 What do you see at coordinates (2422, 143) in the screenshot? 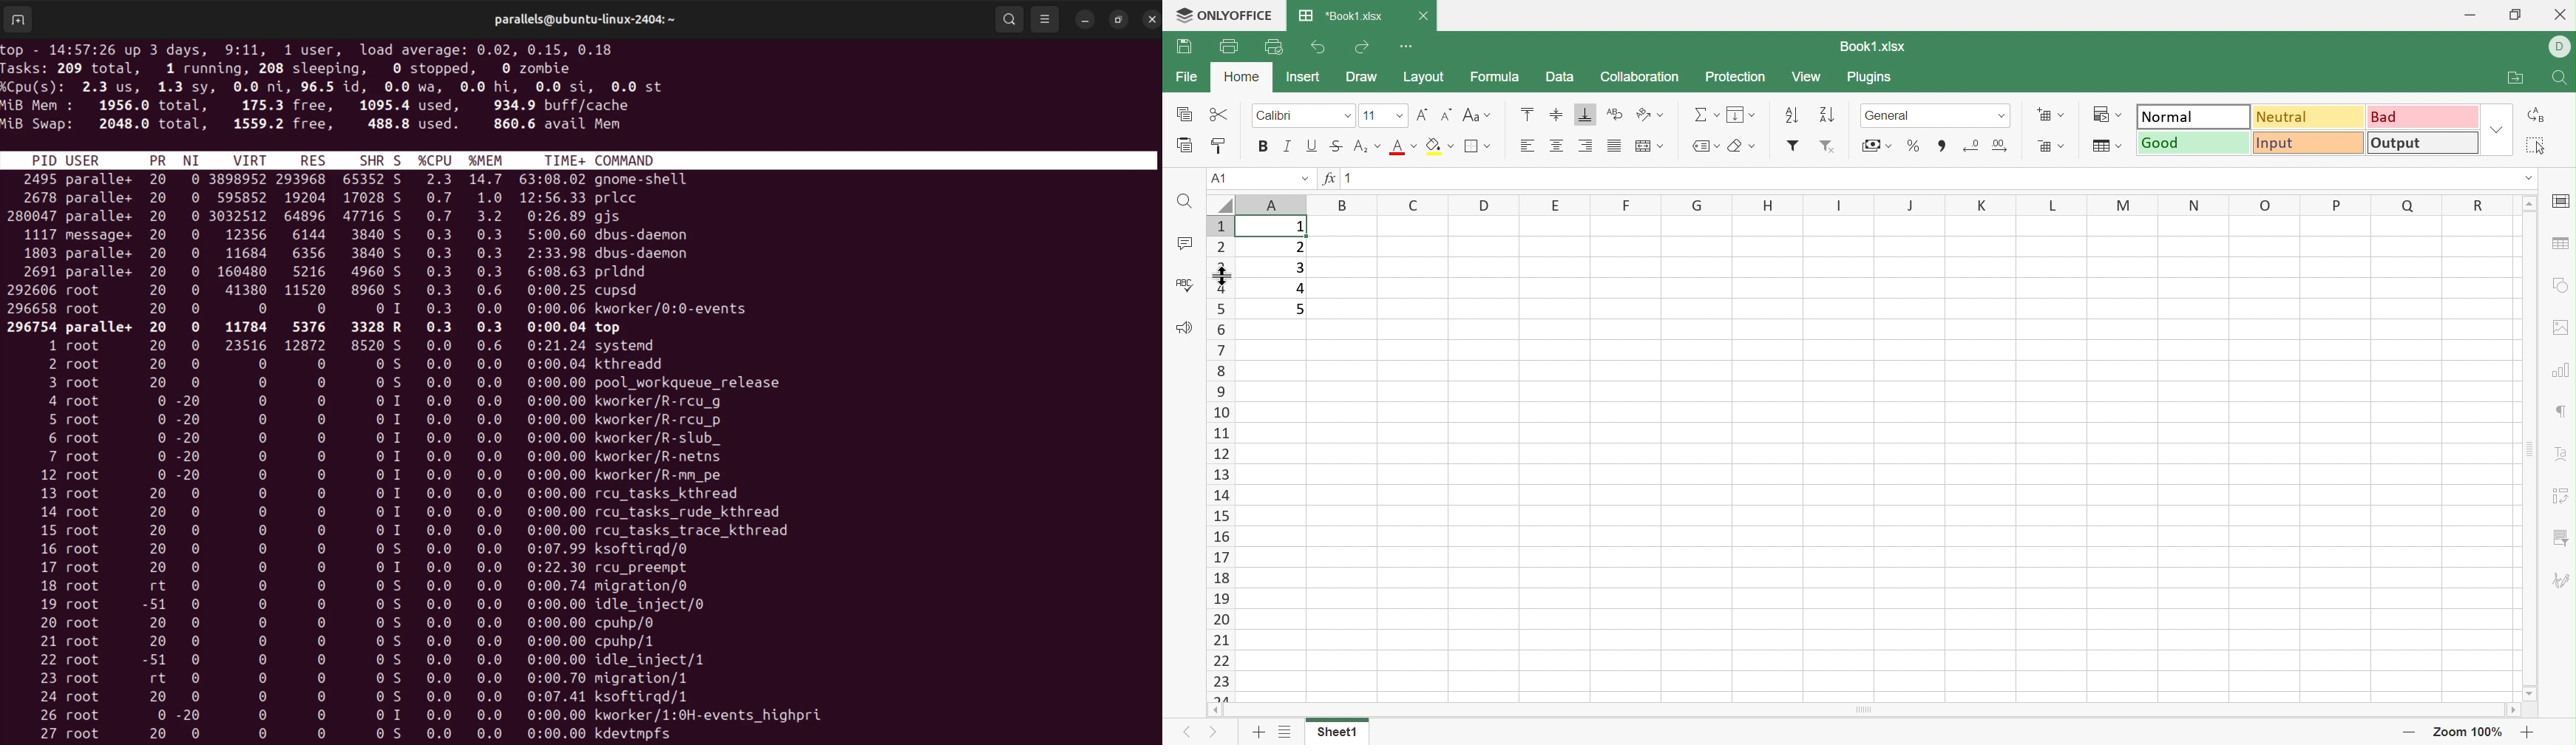
I see `Output` at bounding box center [2422, 143].